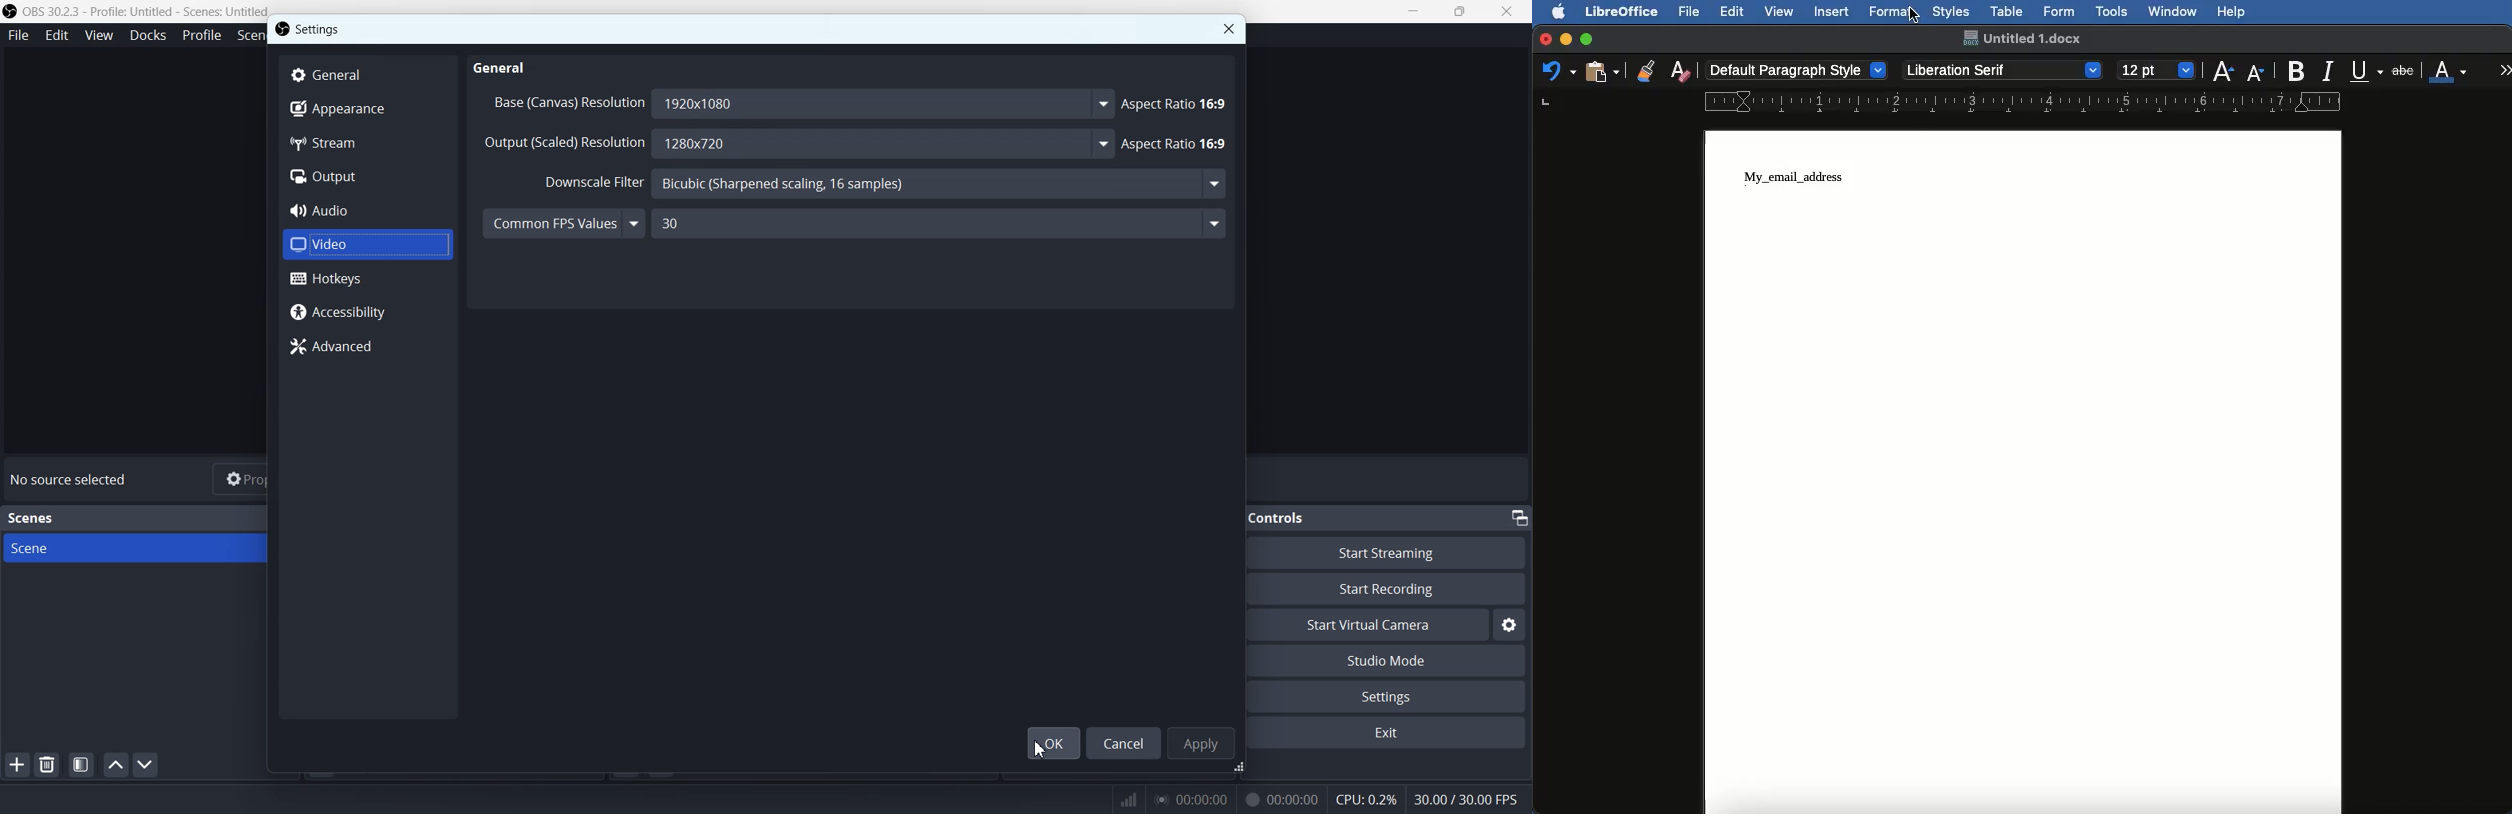 Image resolution: width=2520 pixels, height=840 pixels. Describe the element at coordinates (1780, 11) in the screenshot. I see `View` at that location.